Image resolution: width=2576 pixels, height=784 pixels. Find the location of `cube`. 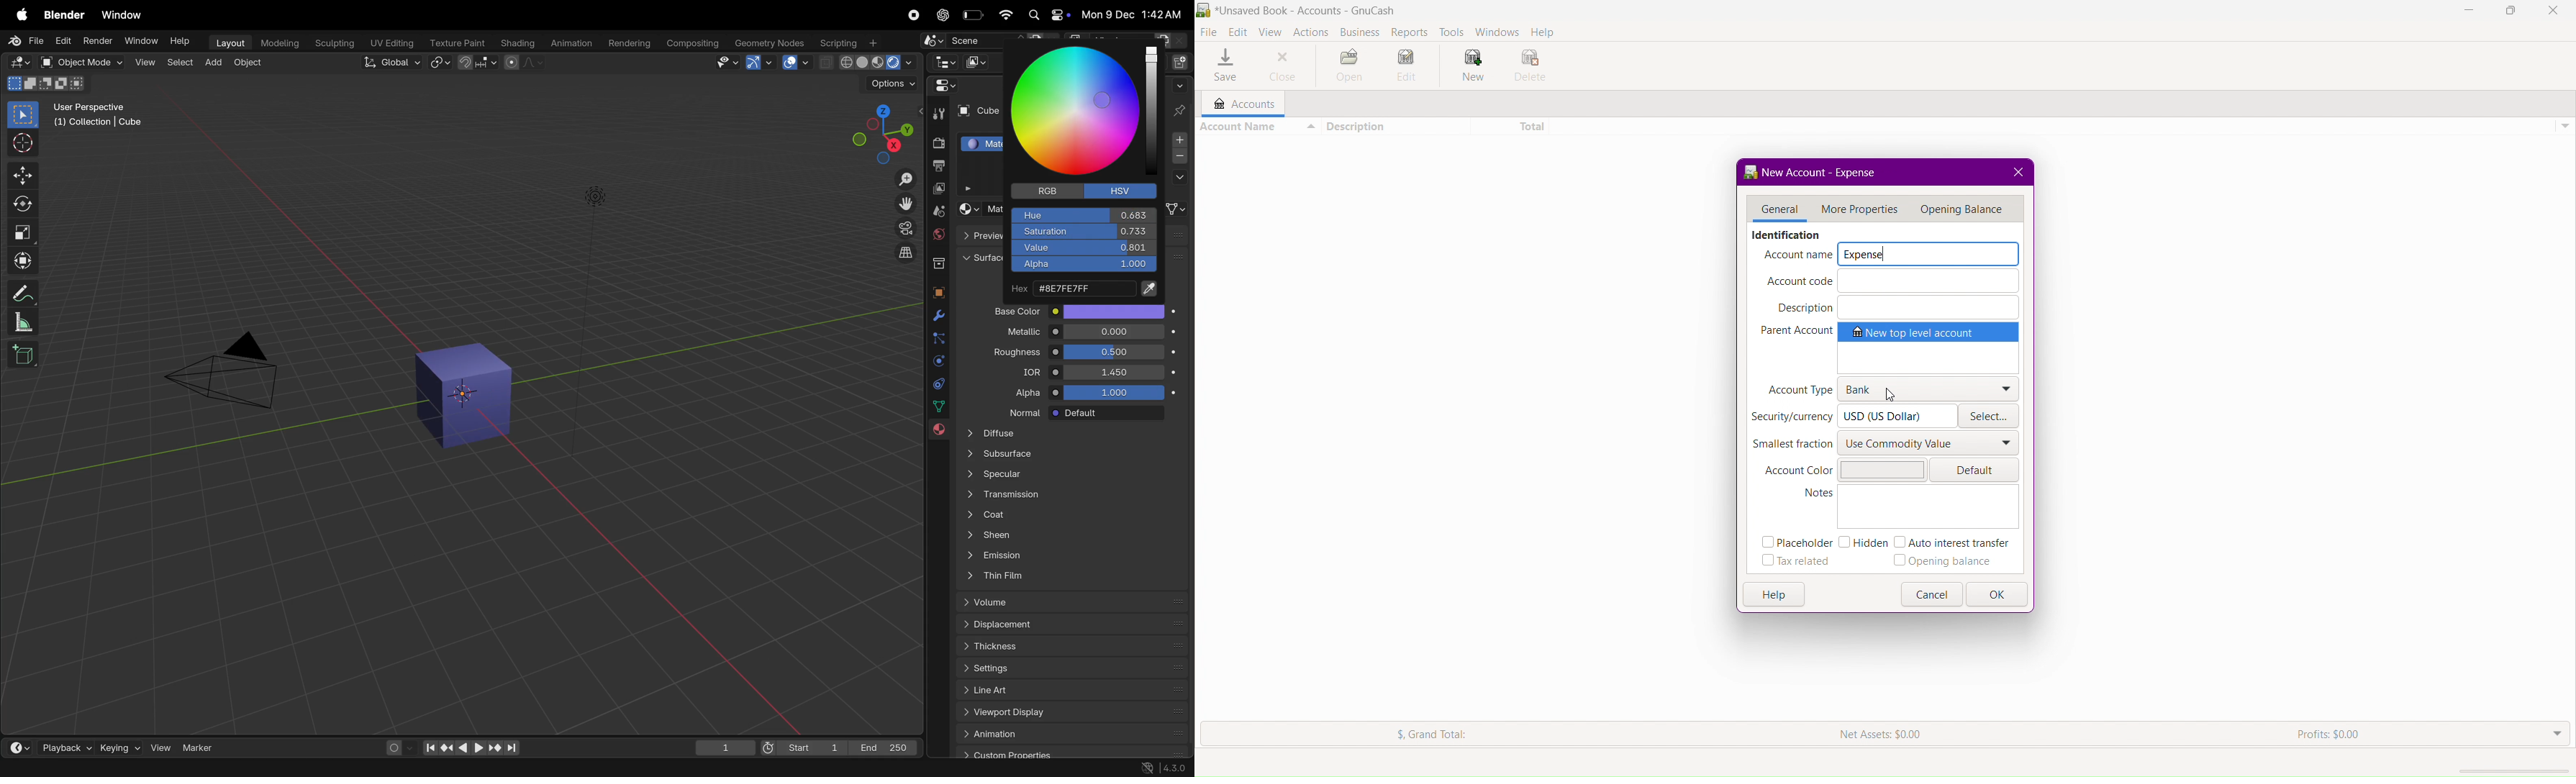

cube is located at coordinates (467, 396).